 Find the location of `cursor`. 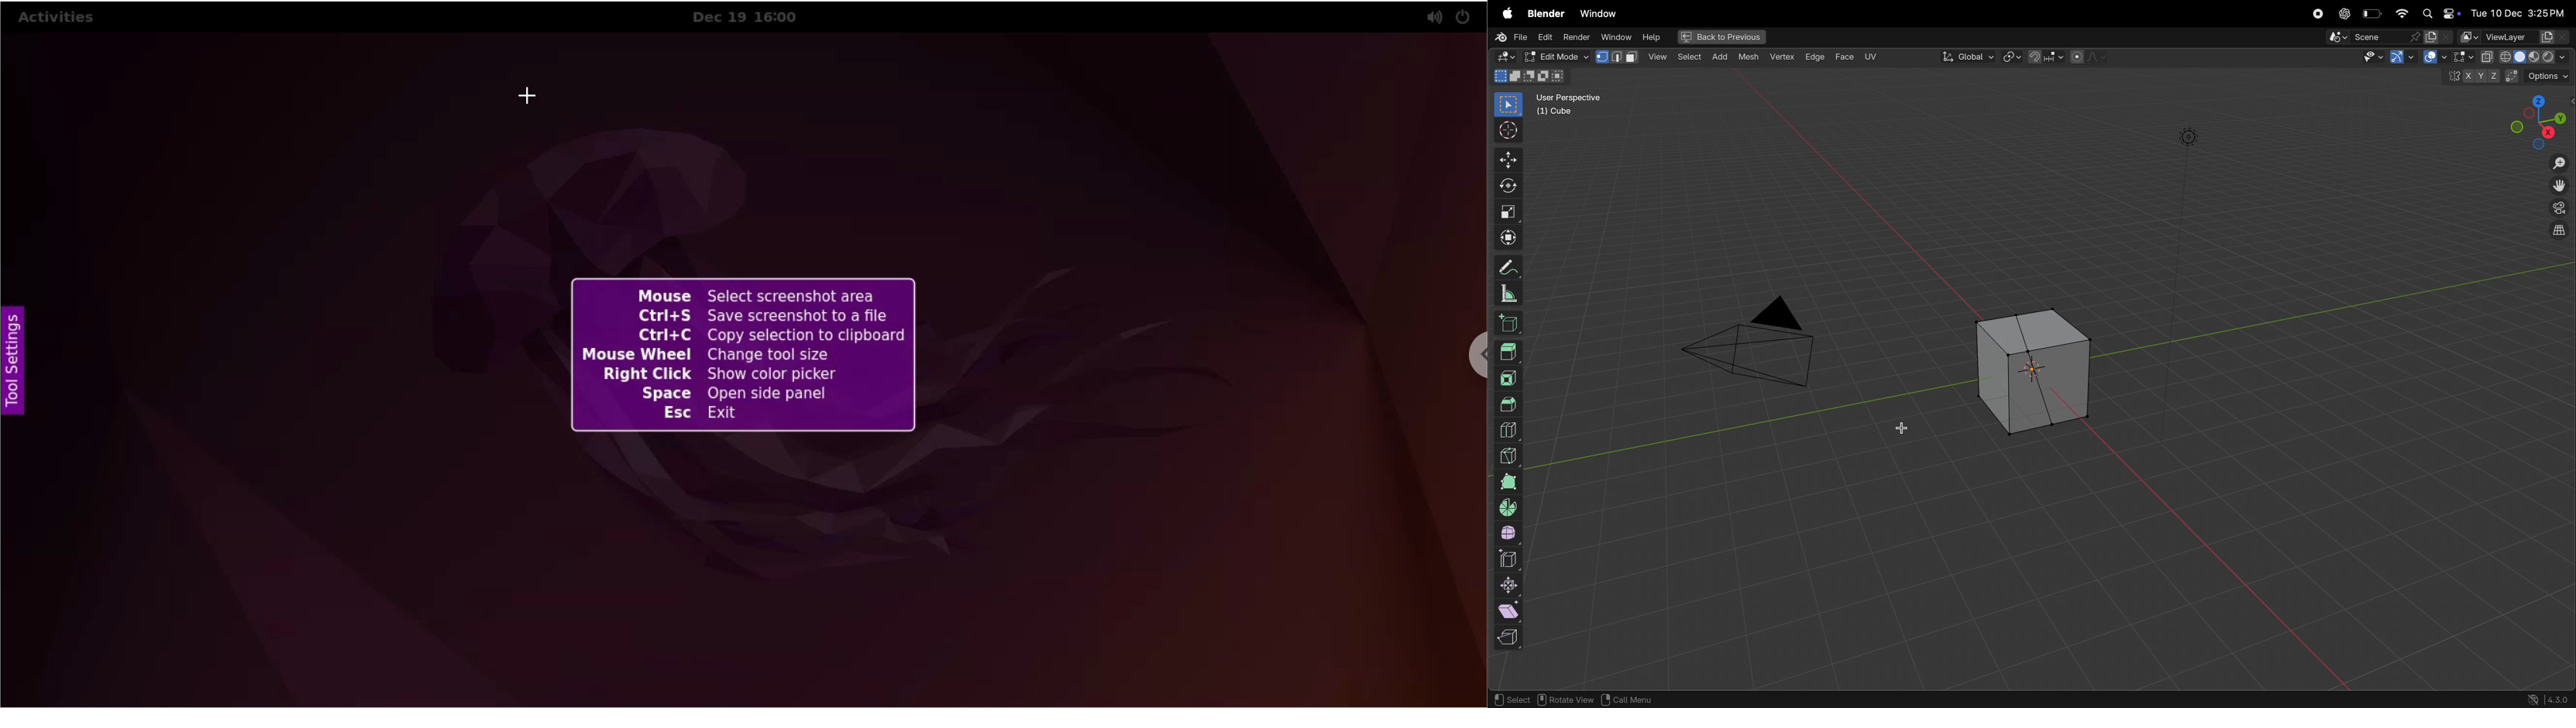

cursor is located at coordinates (1506, 131).